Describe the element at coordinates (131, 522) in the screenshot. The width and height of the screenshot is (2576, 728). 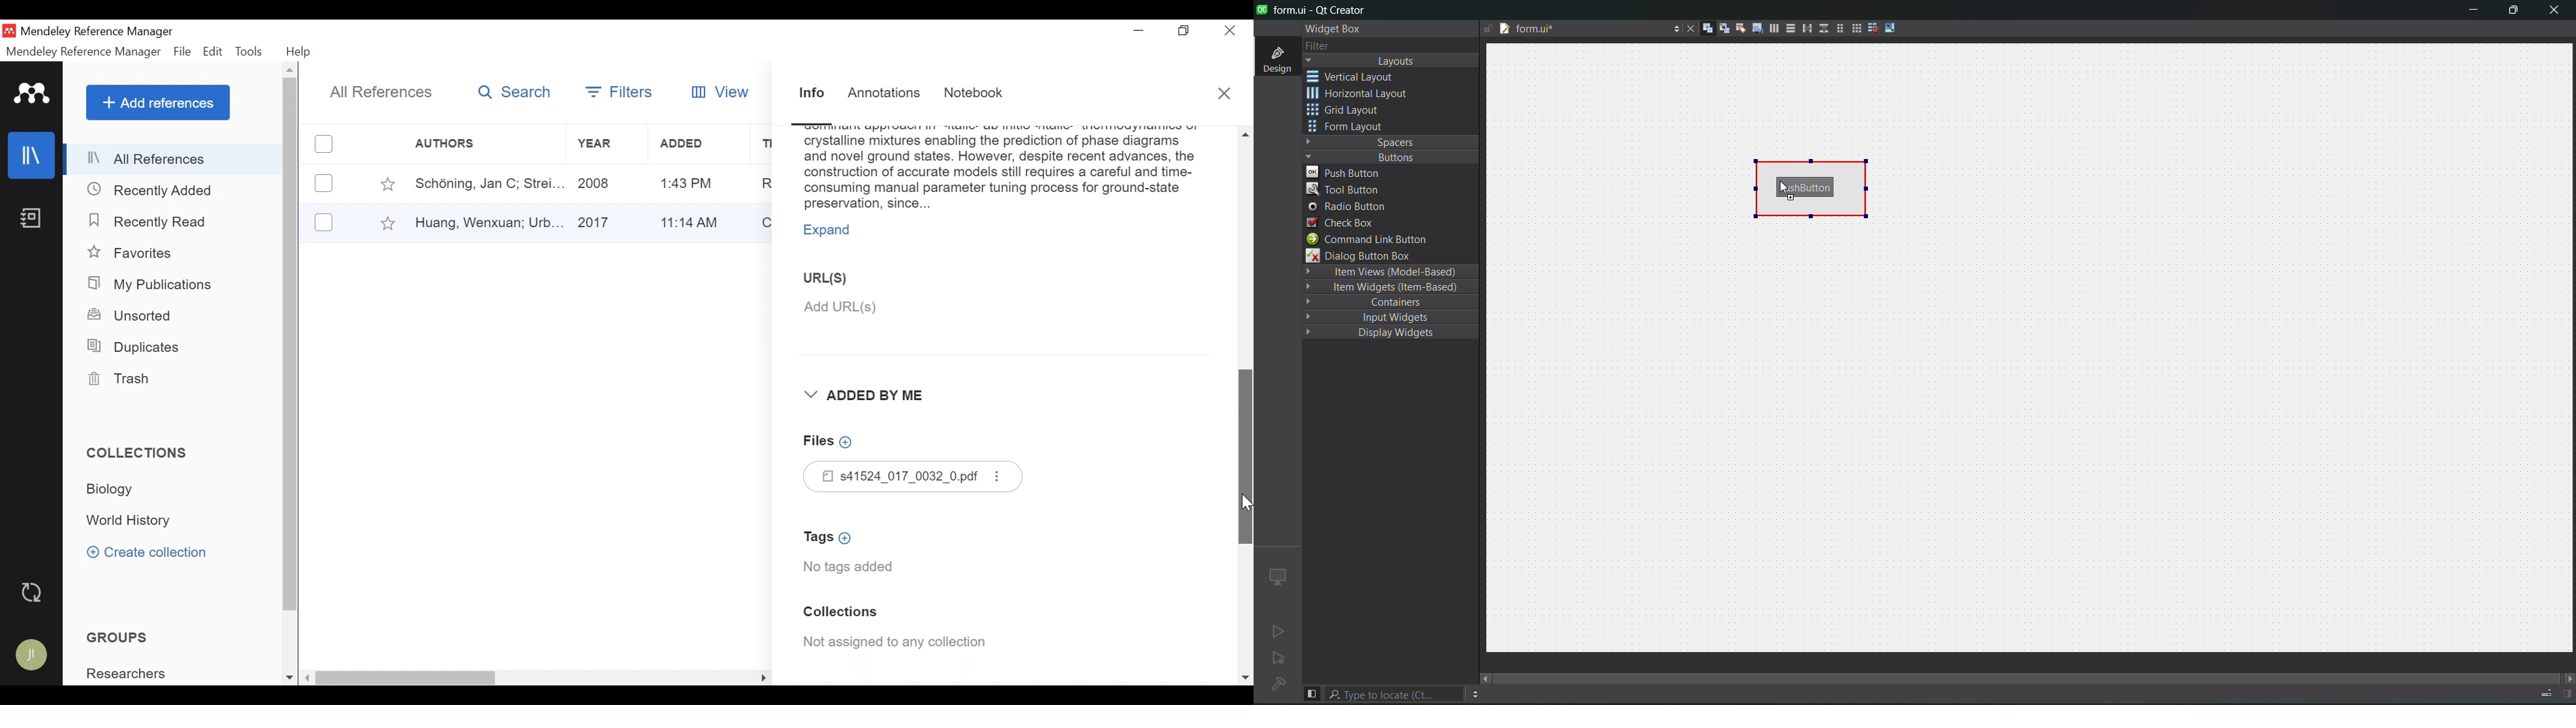
I see `Collection` at that location.